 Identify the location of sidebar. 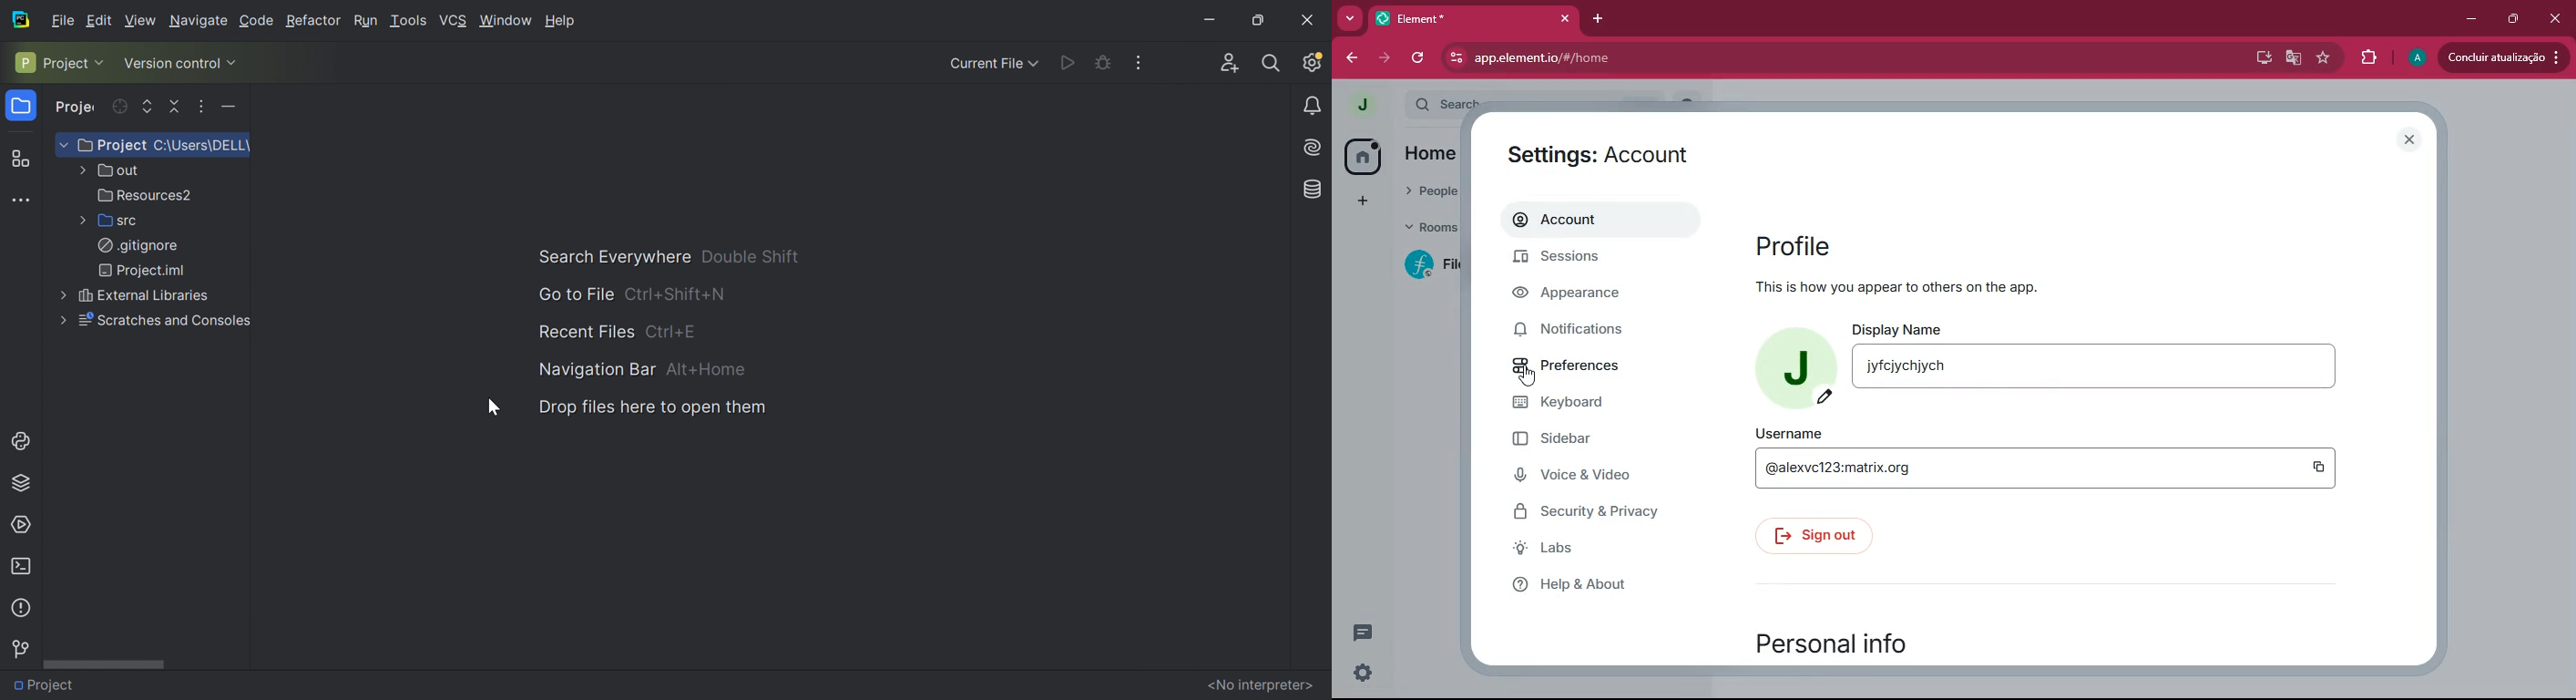
(1579, 439).